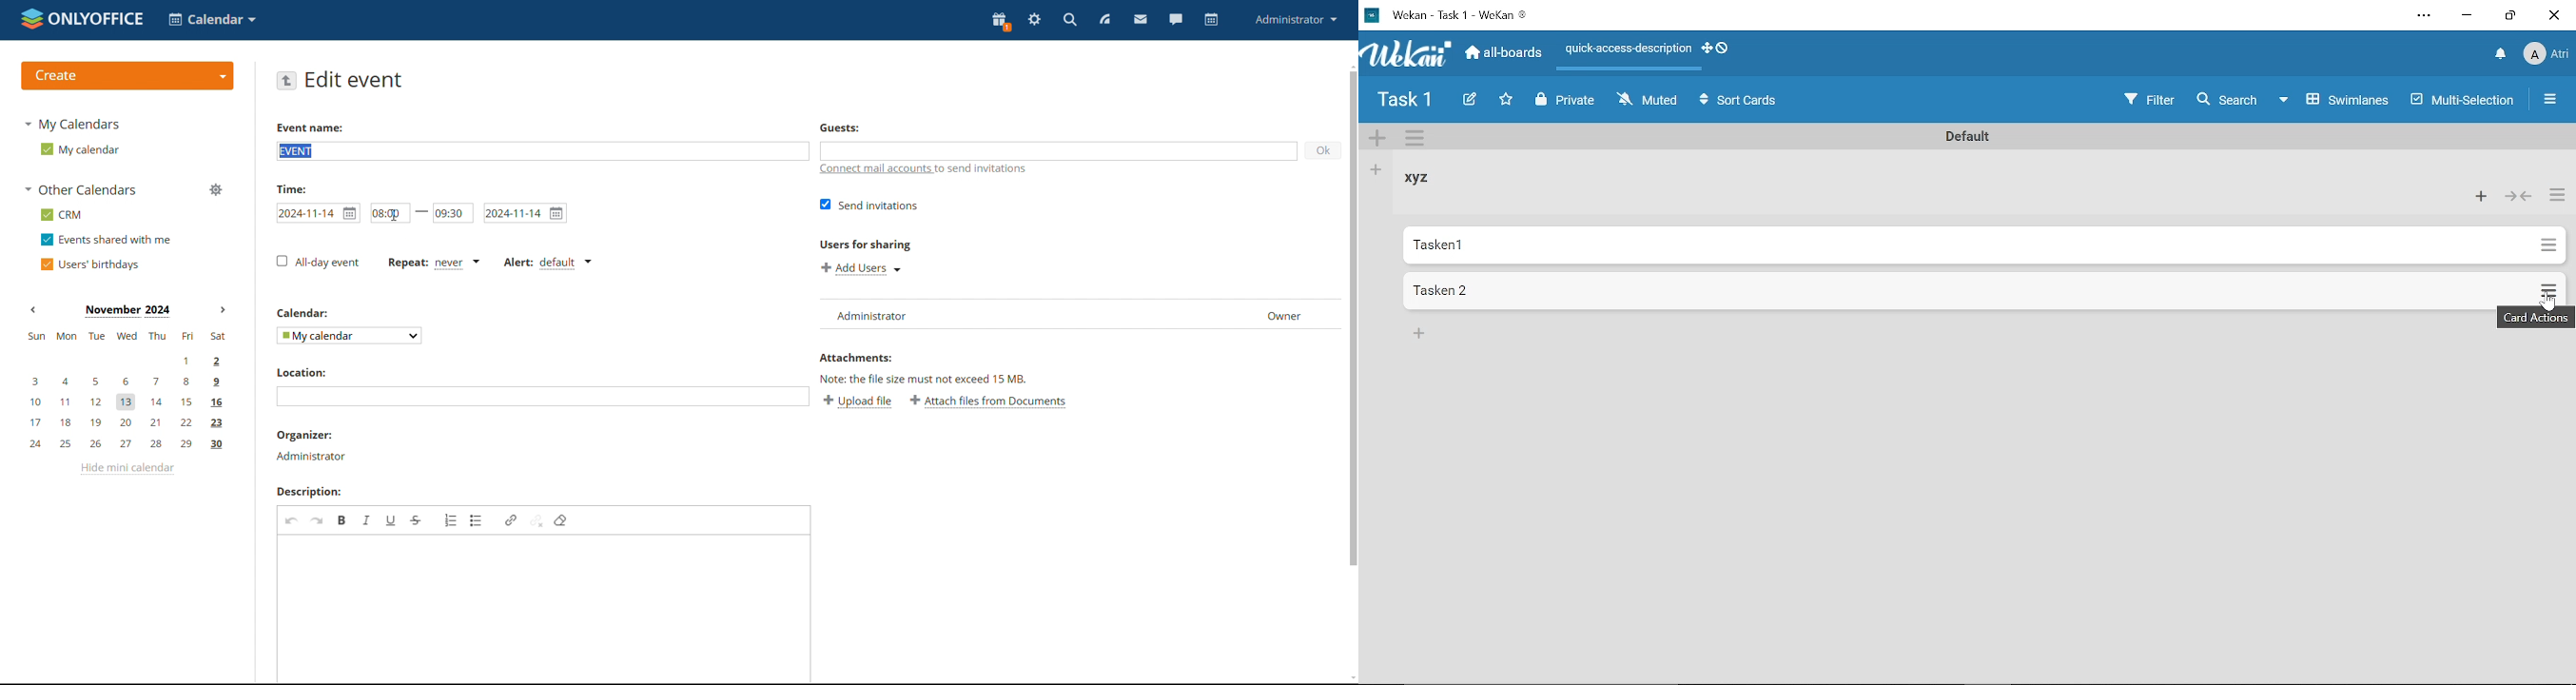  I want to click on Add card to the top, so click(2480, 198).